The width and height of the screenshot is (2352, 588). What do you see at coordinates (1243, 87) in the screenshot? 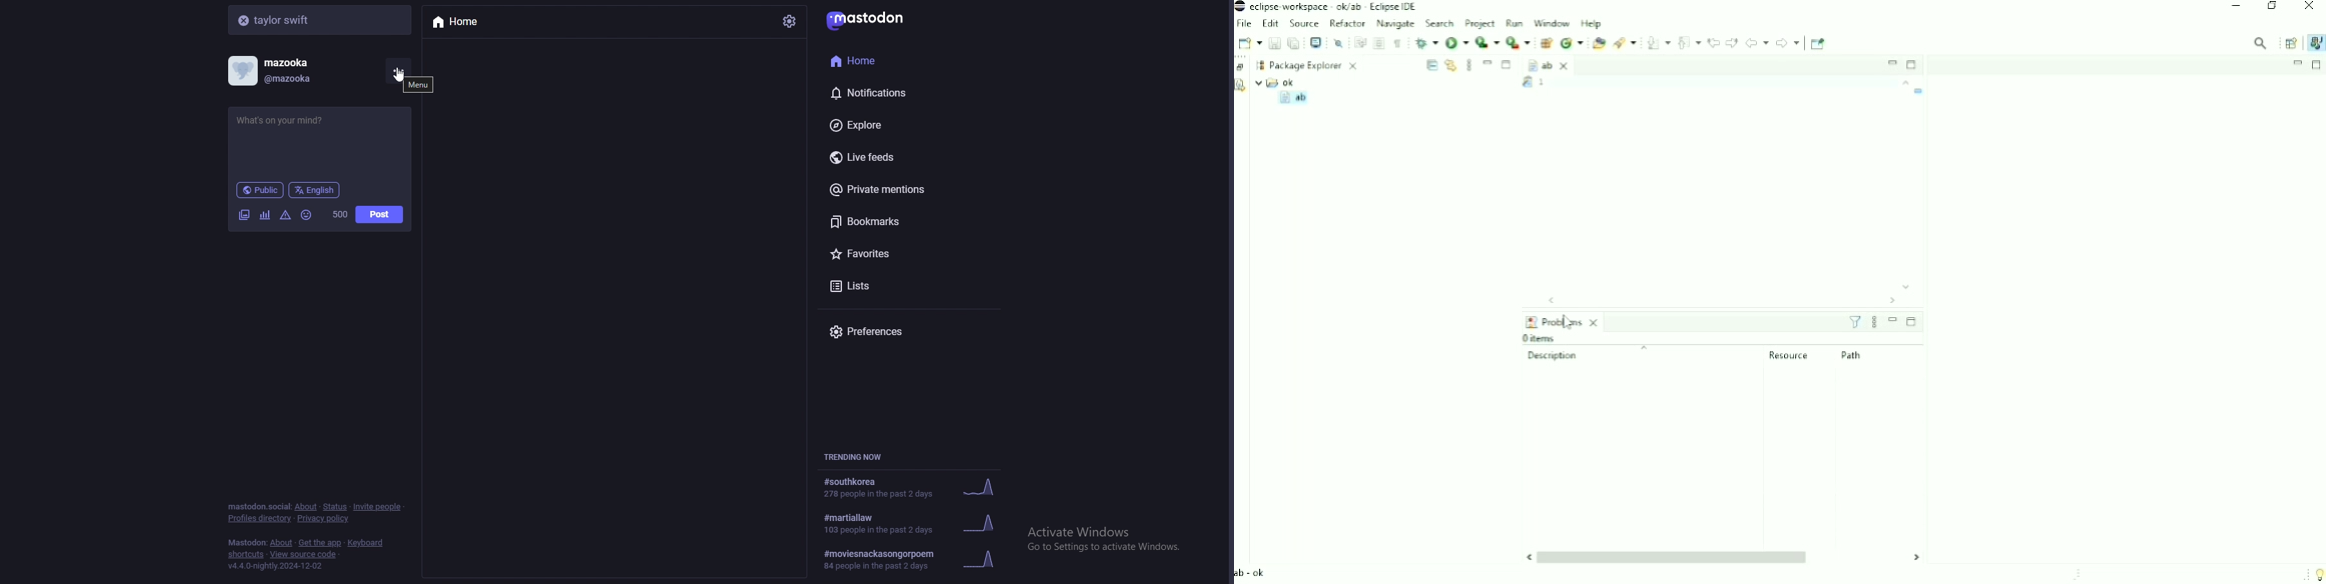
I see `Declaration` at bounding box center [1243, 87].